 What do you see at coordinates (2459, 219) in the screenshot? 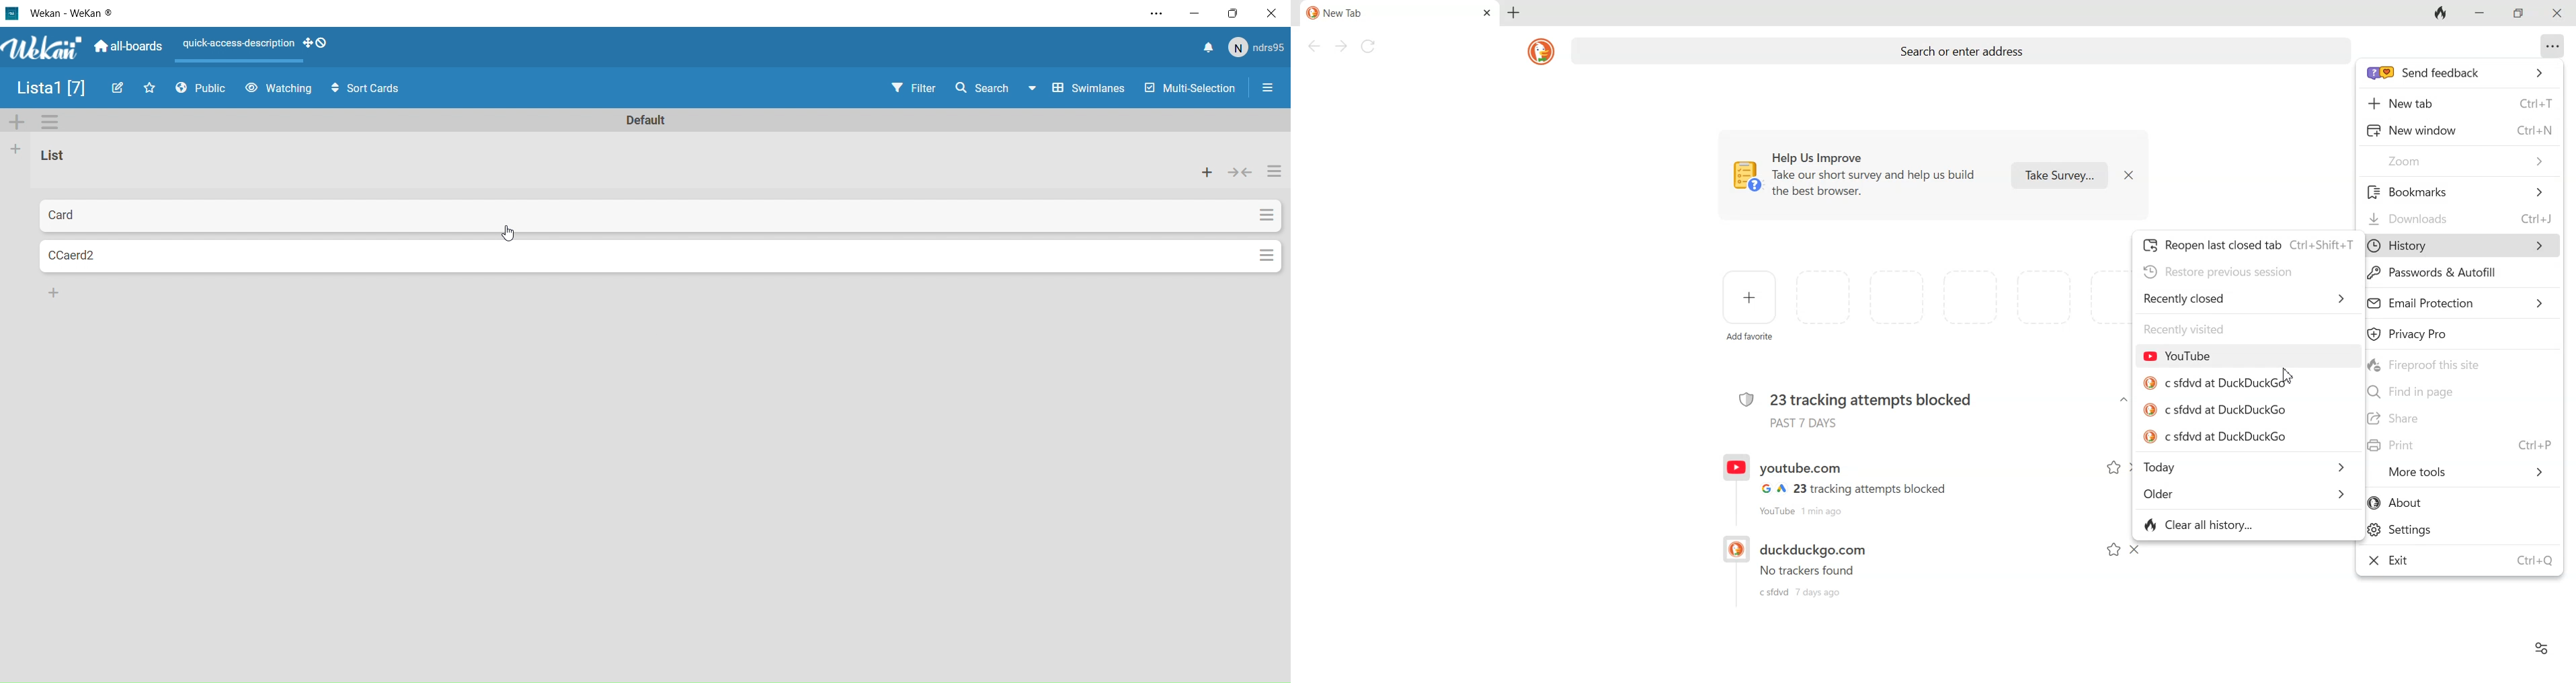
I see `Downloads` at bounding box center [2459, 219].